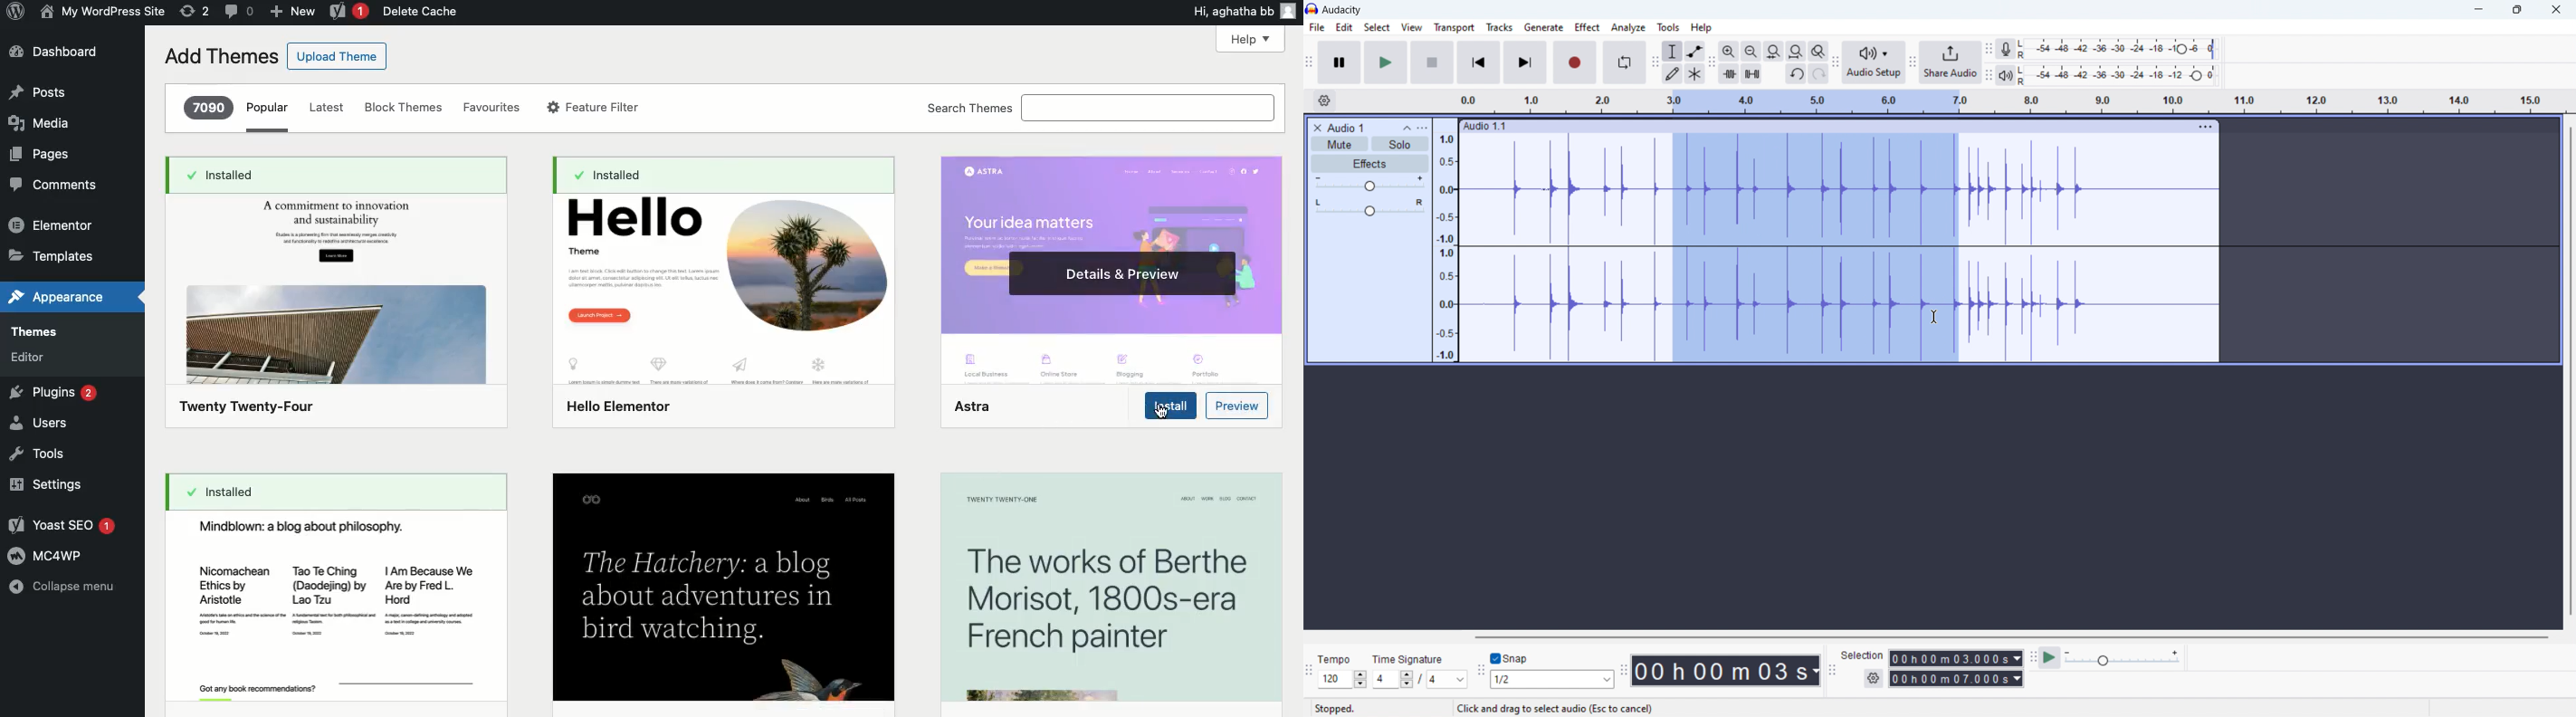 This screenshot has width=2576, height=728. What do you see at coordinates (58, 52) in the screenshot?
I see `Dashboard` at bounding box center [58, 52].